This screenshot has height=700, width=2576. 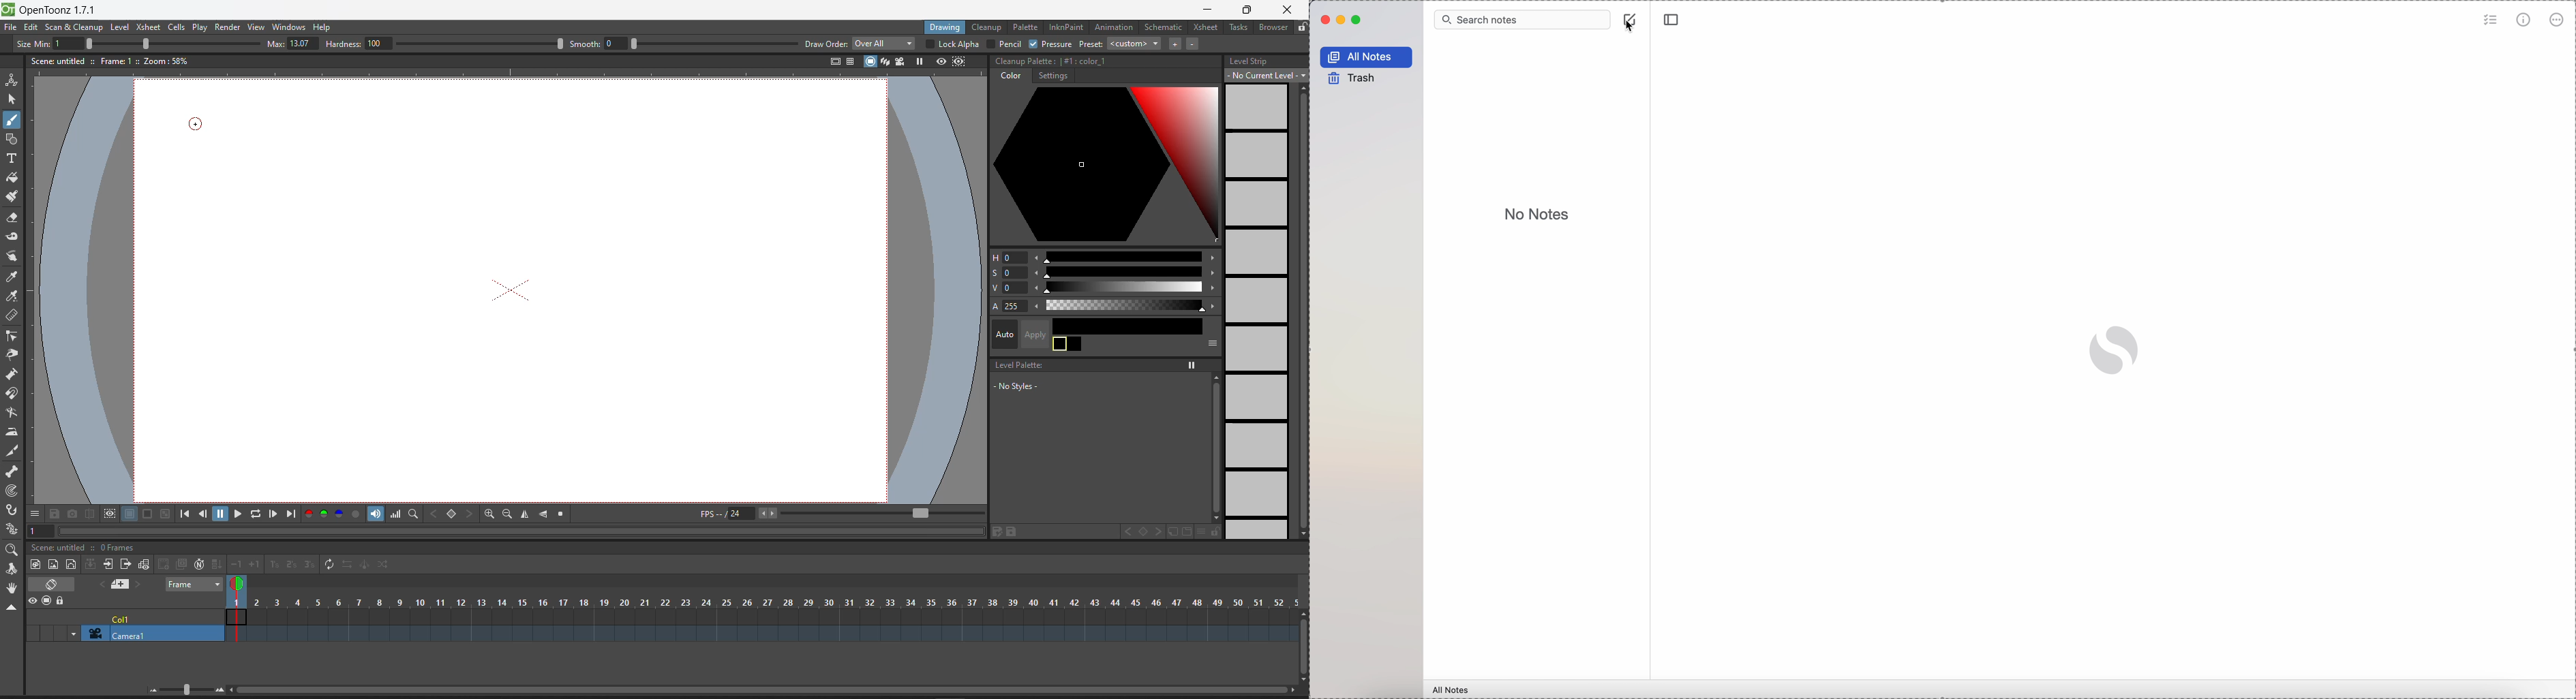 I want to click on minimize Simplenote, so click(x=1343, y=20).